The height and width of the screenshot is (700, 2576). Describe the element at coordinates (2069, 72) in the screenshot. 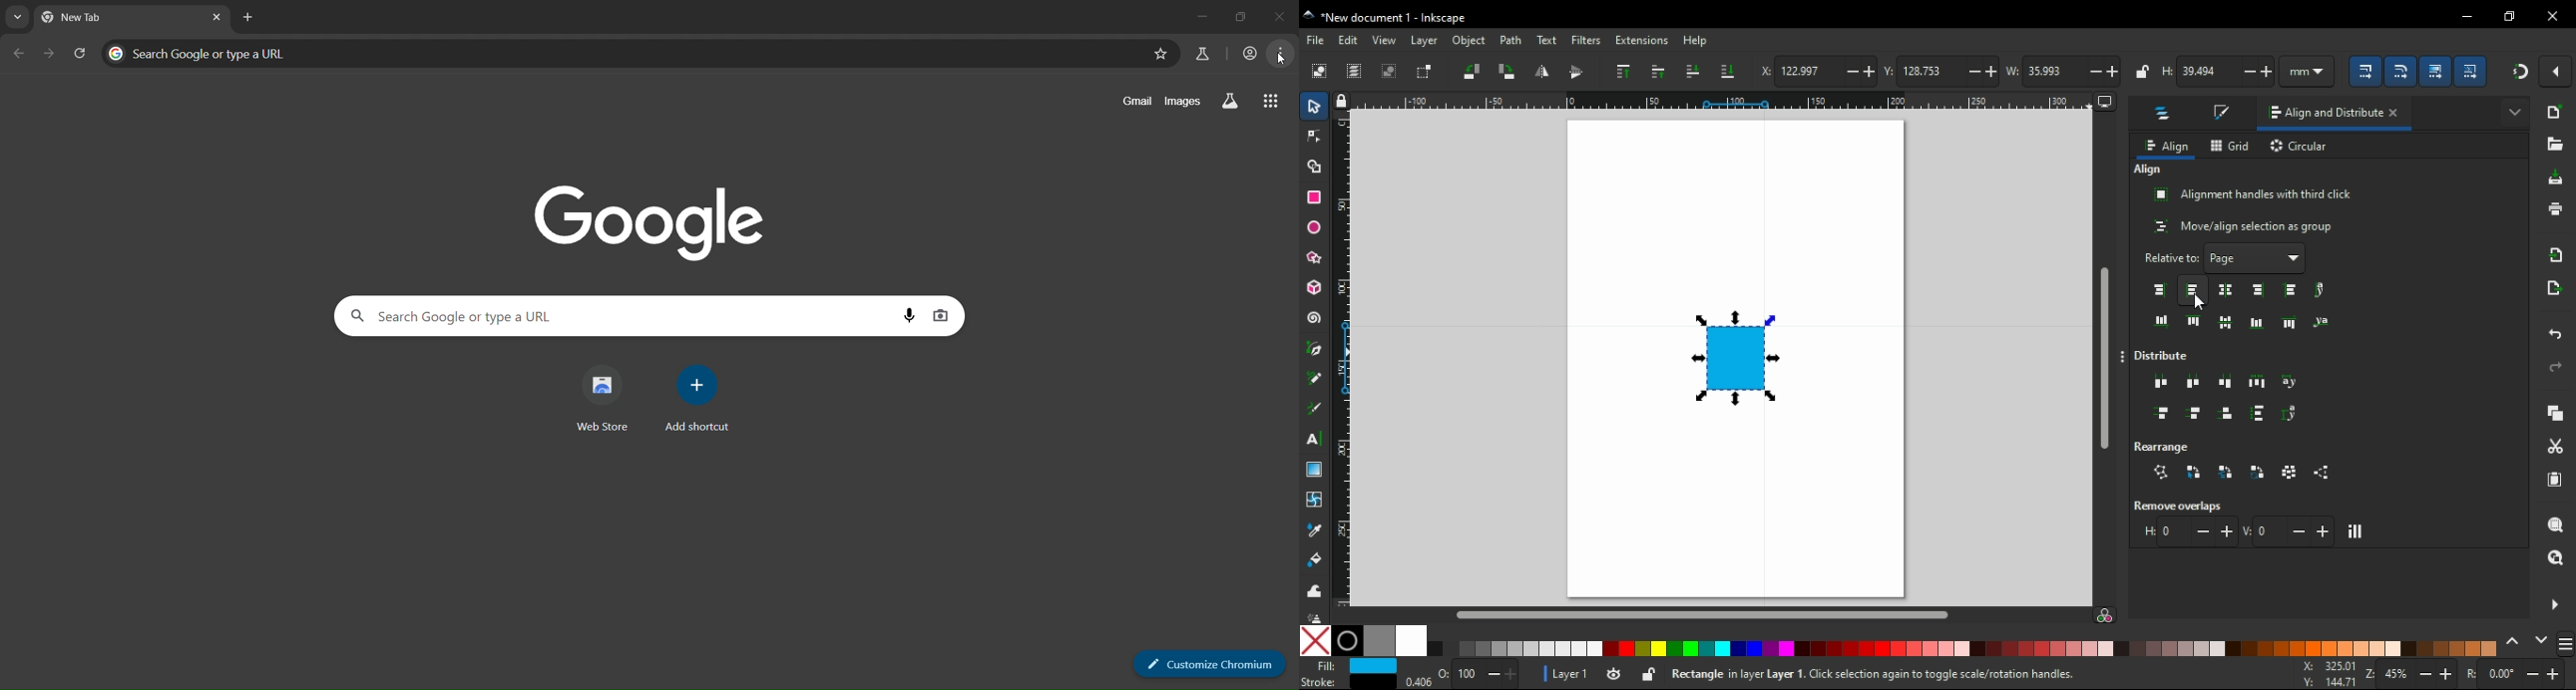

I see `width of selection` at that location.